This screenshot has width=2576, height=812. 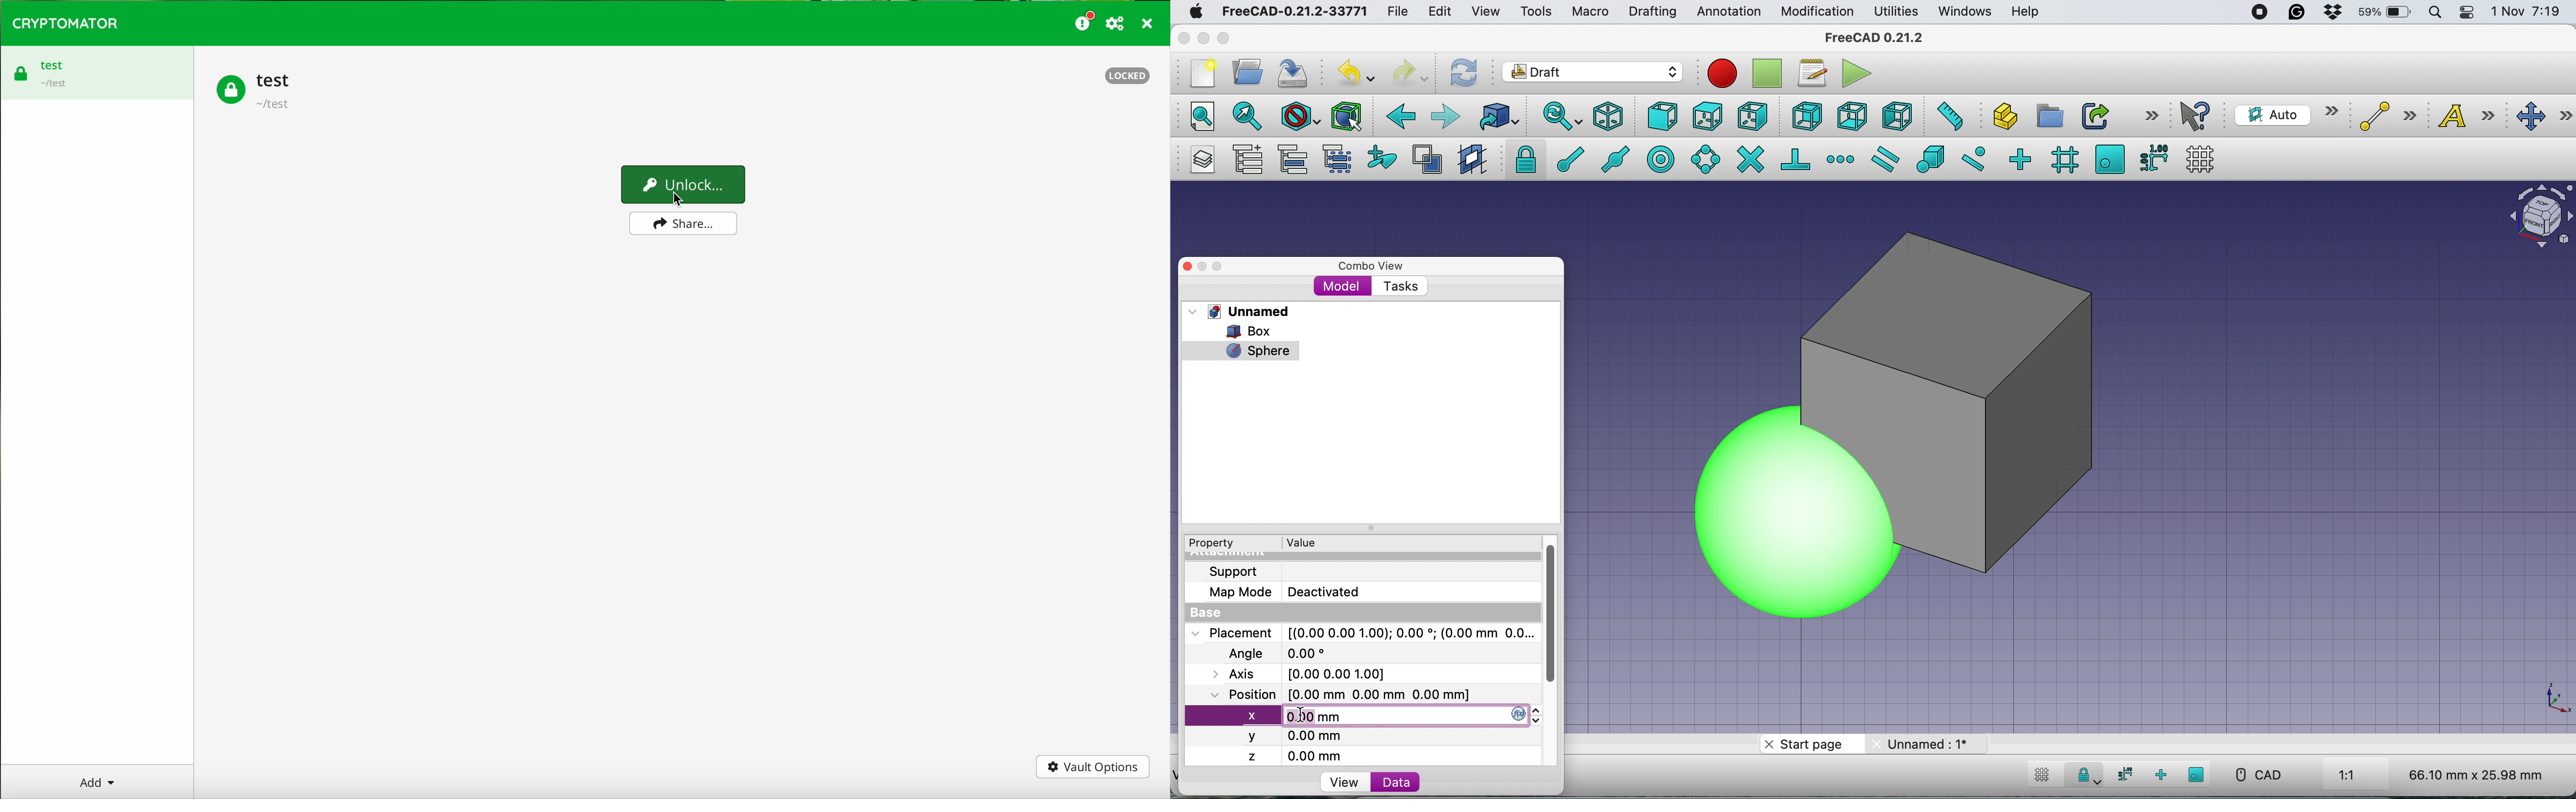 I want to click on backward, so click(x=1398, y=116).